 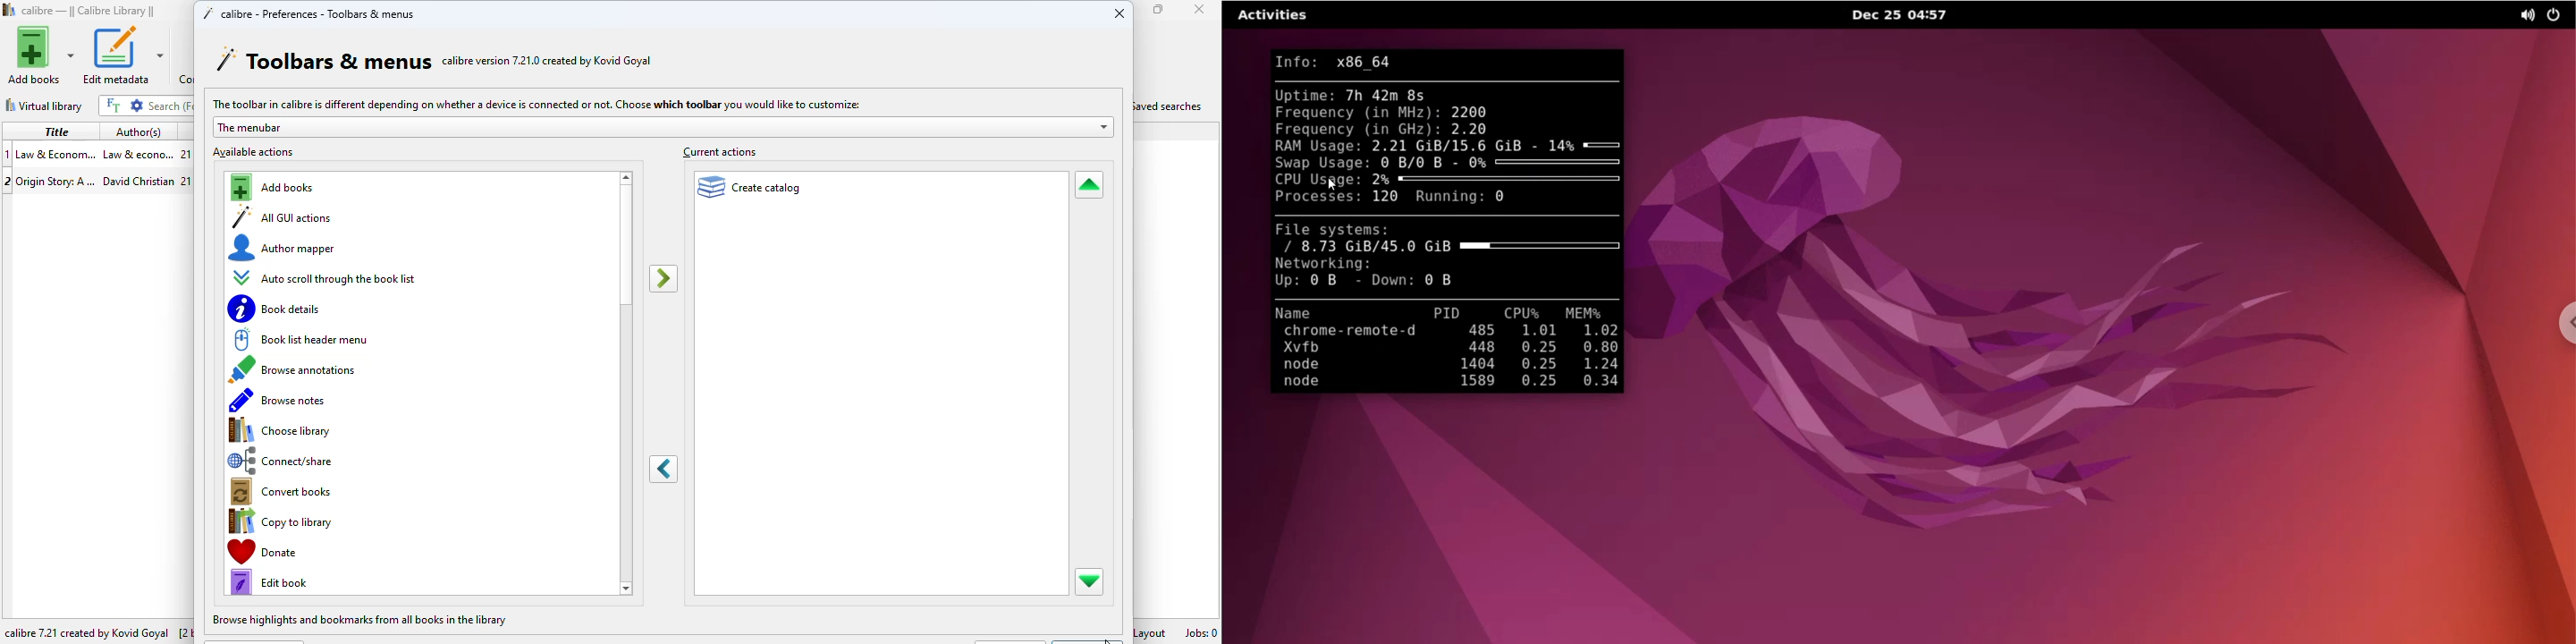 What do you see at coordinates (1159, 9) in the screenshot?
I see `maximize` at bounding box center [1159, 9].